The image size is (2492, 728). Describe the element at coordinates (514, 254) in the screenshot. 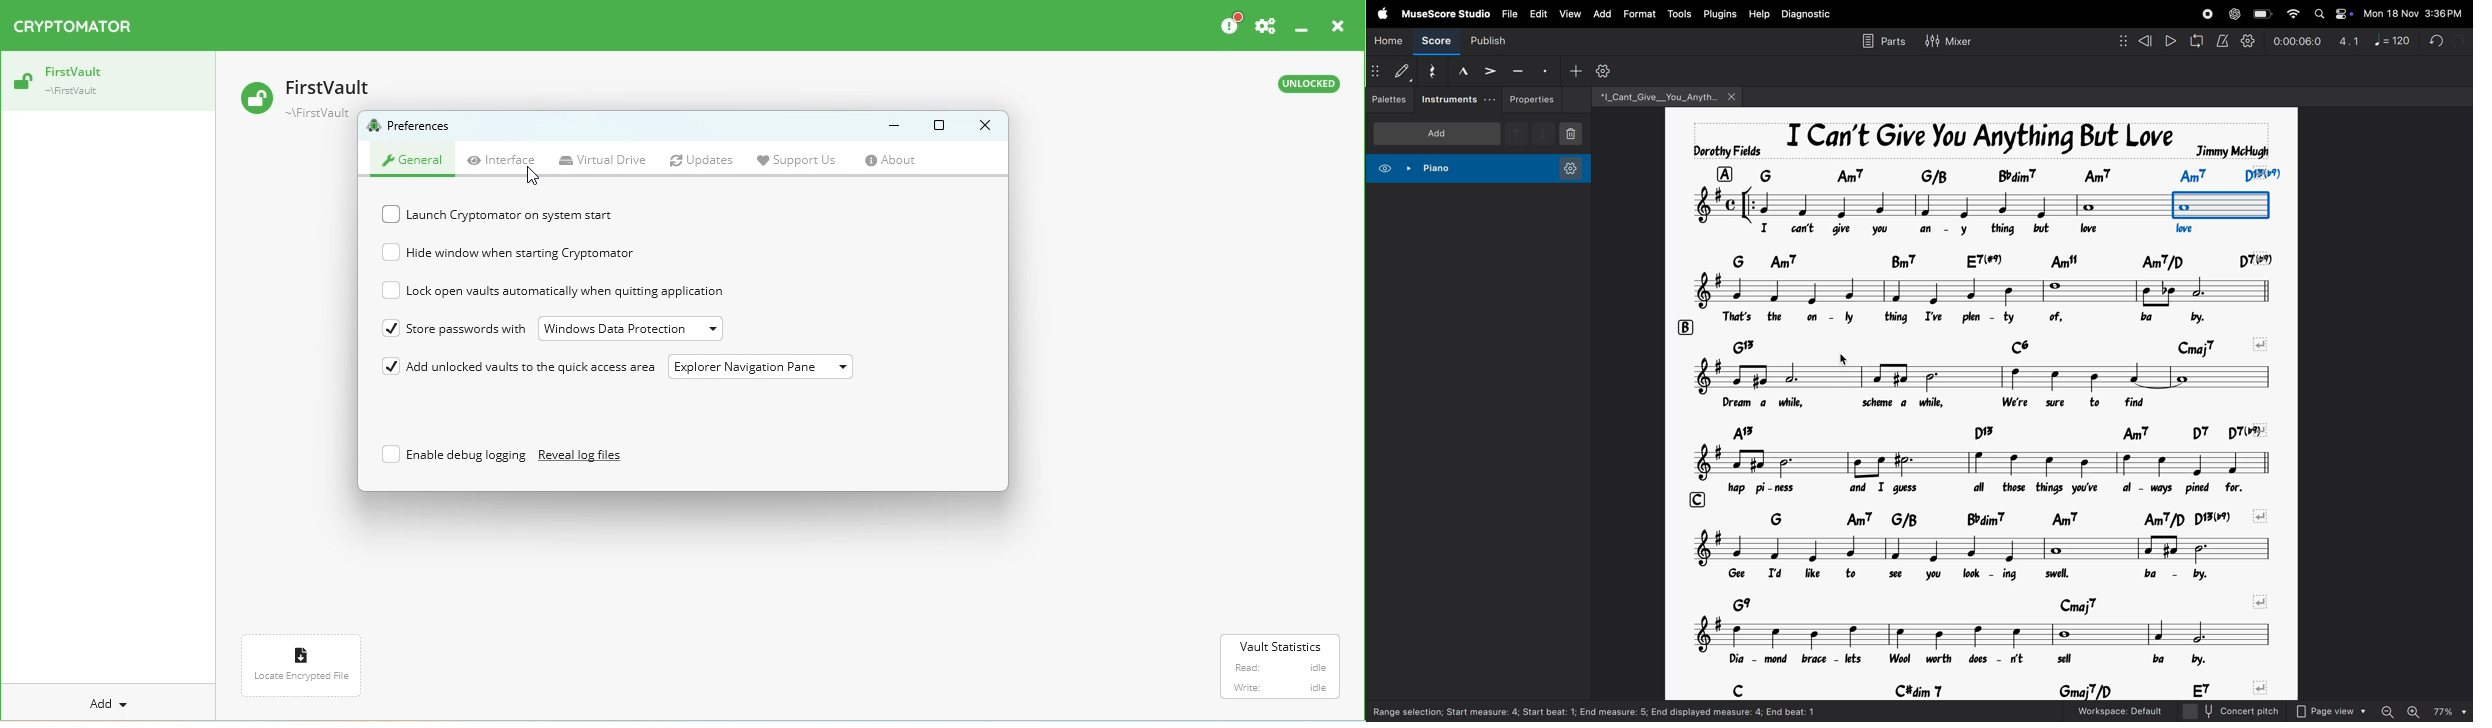

I see `Hide window when starting cryptomator` at that location.